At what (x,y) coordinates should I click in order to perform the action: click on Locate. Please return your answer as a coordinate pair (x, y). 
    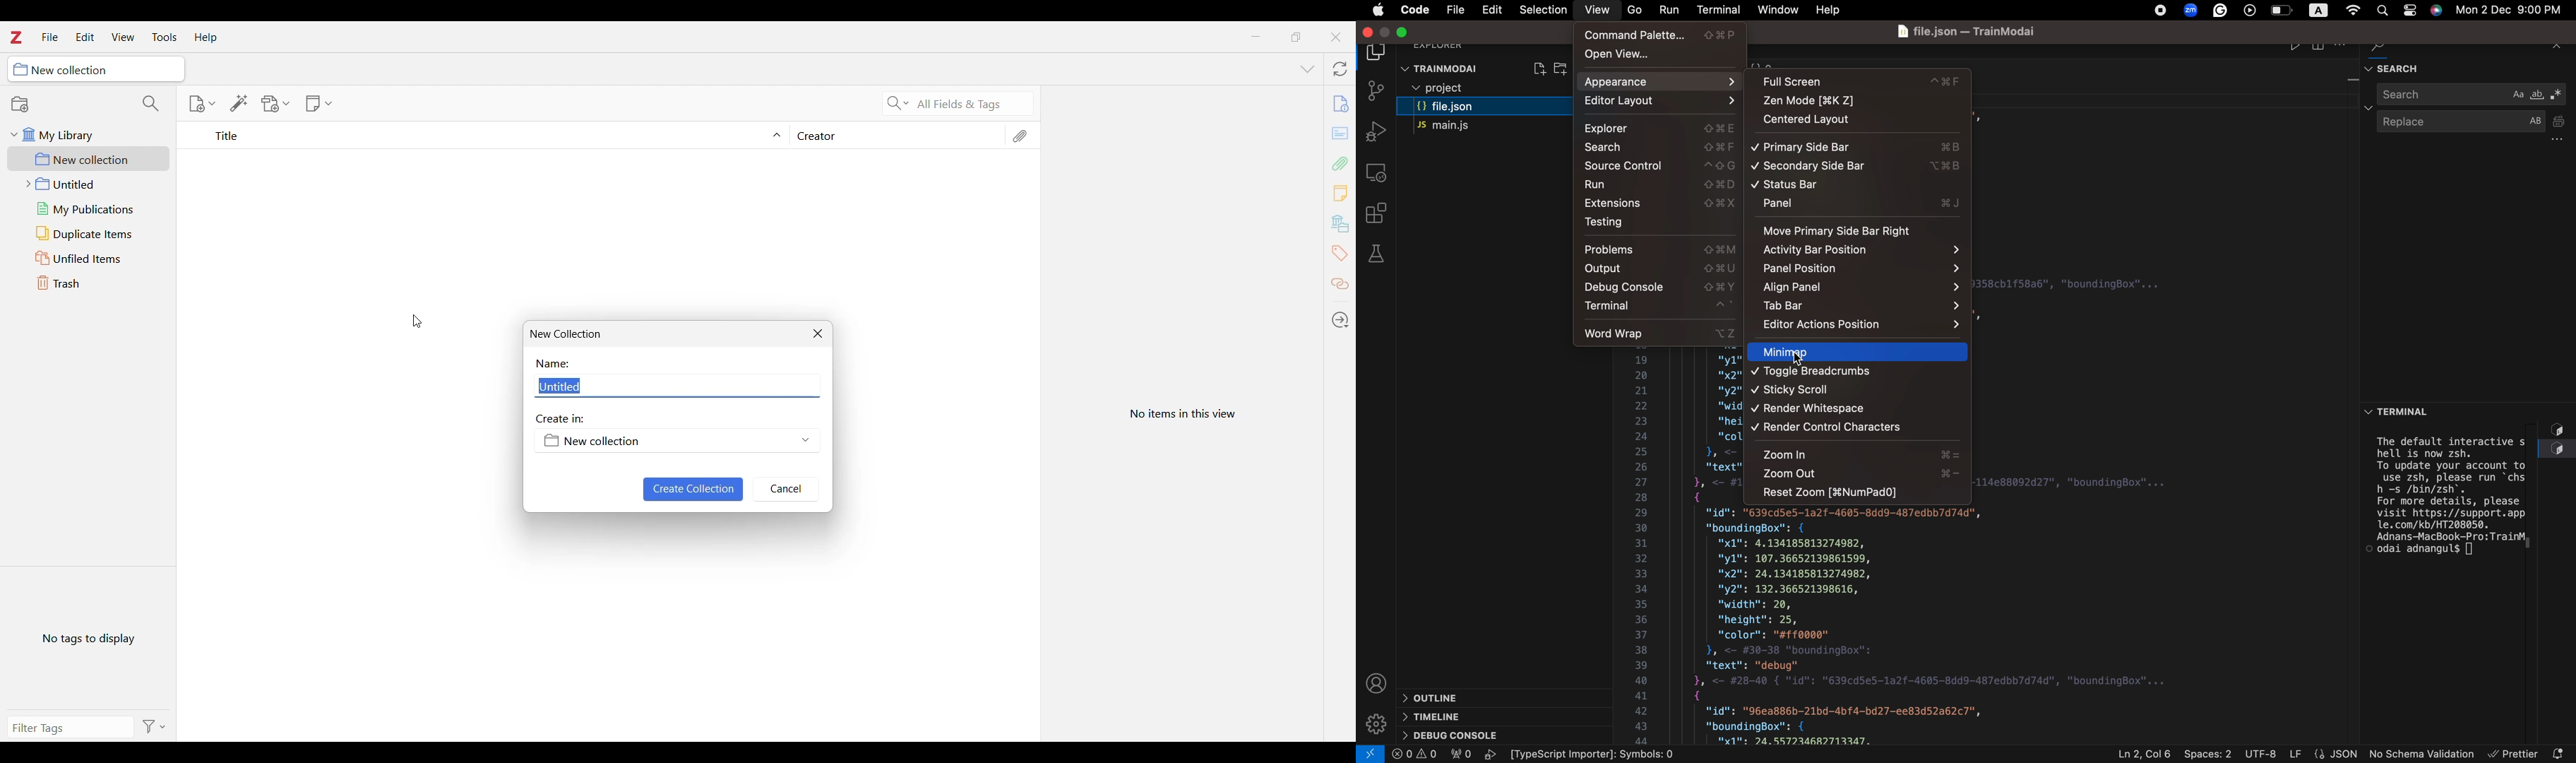
    Looking at the image, I should click on (1340, 320).